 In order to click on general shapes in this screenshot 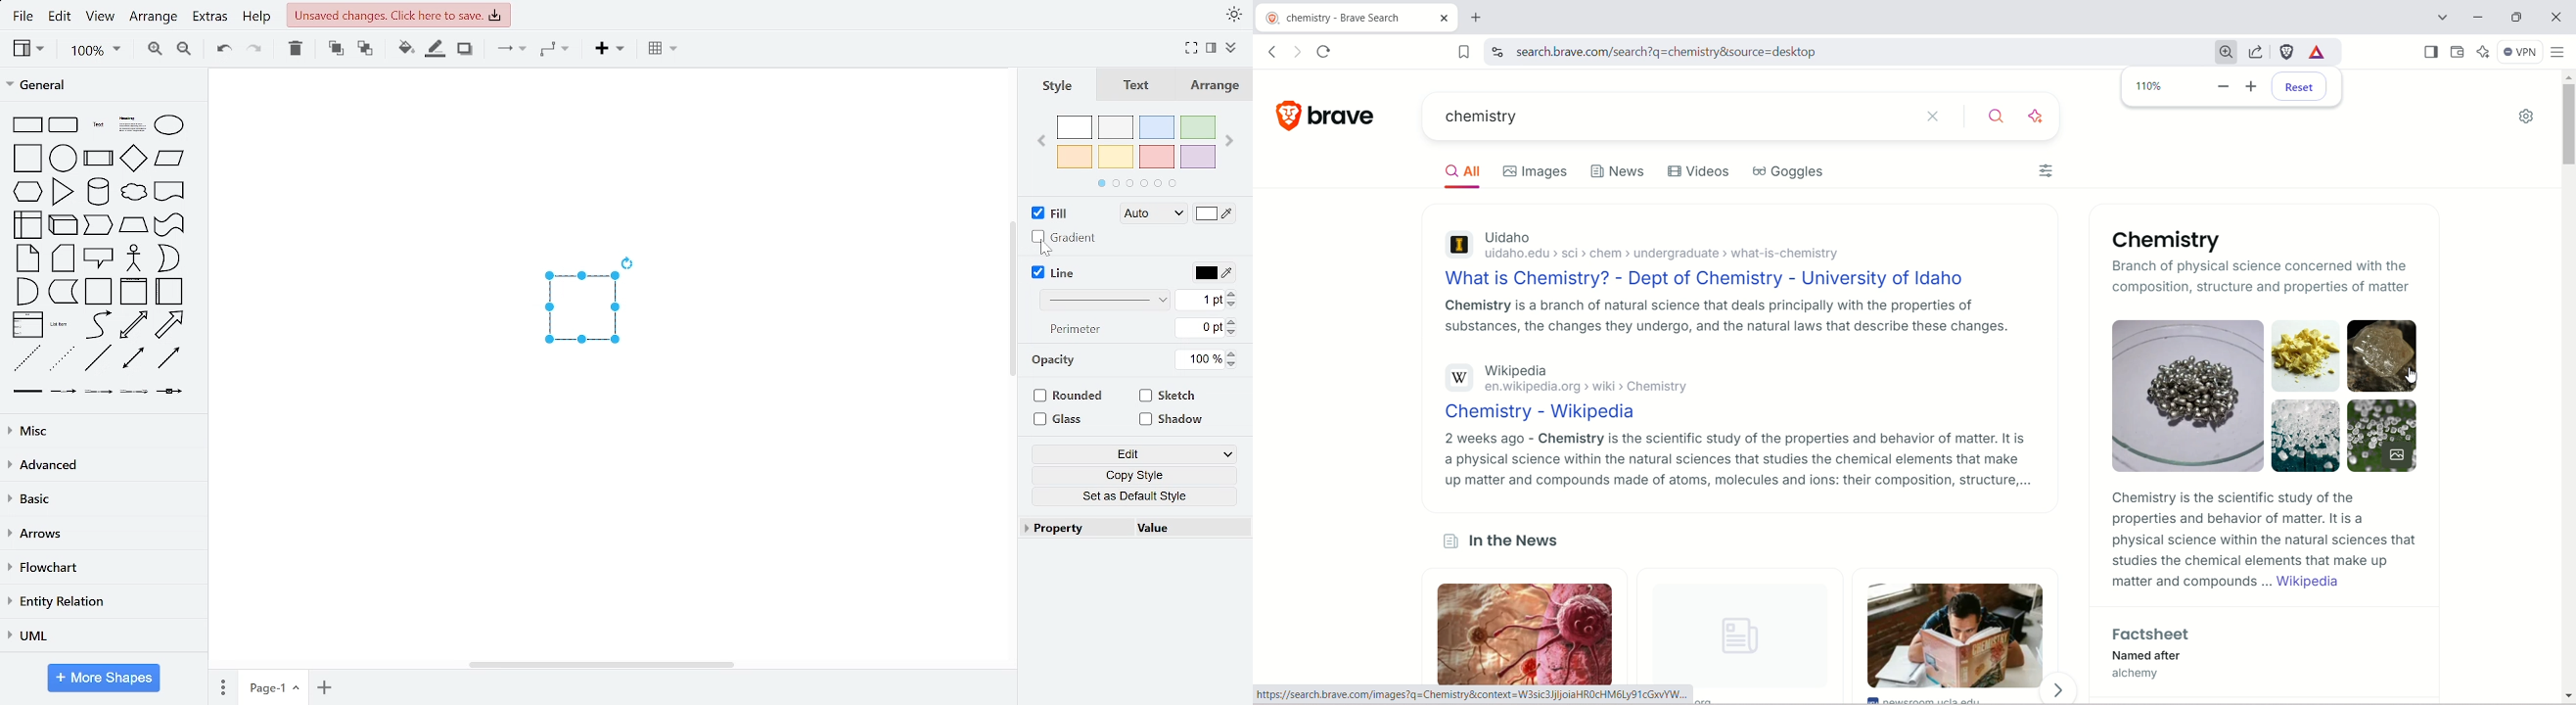, I will do `click(97, 357)`.